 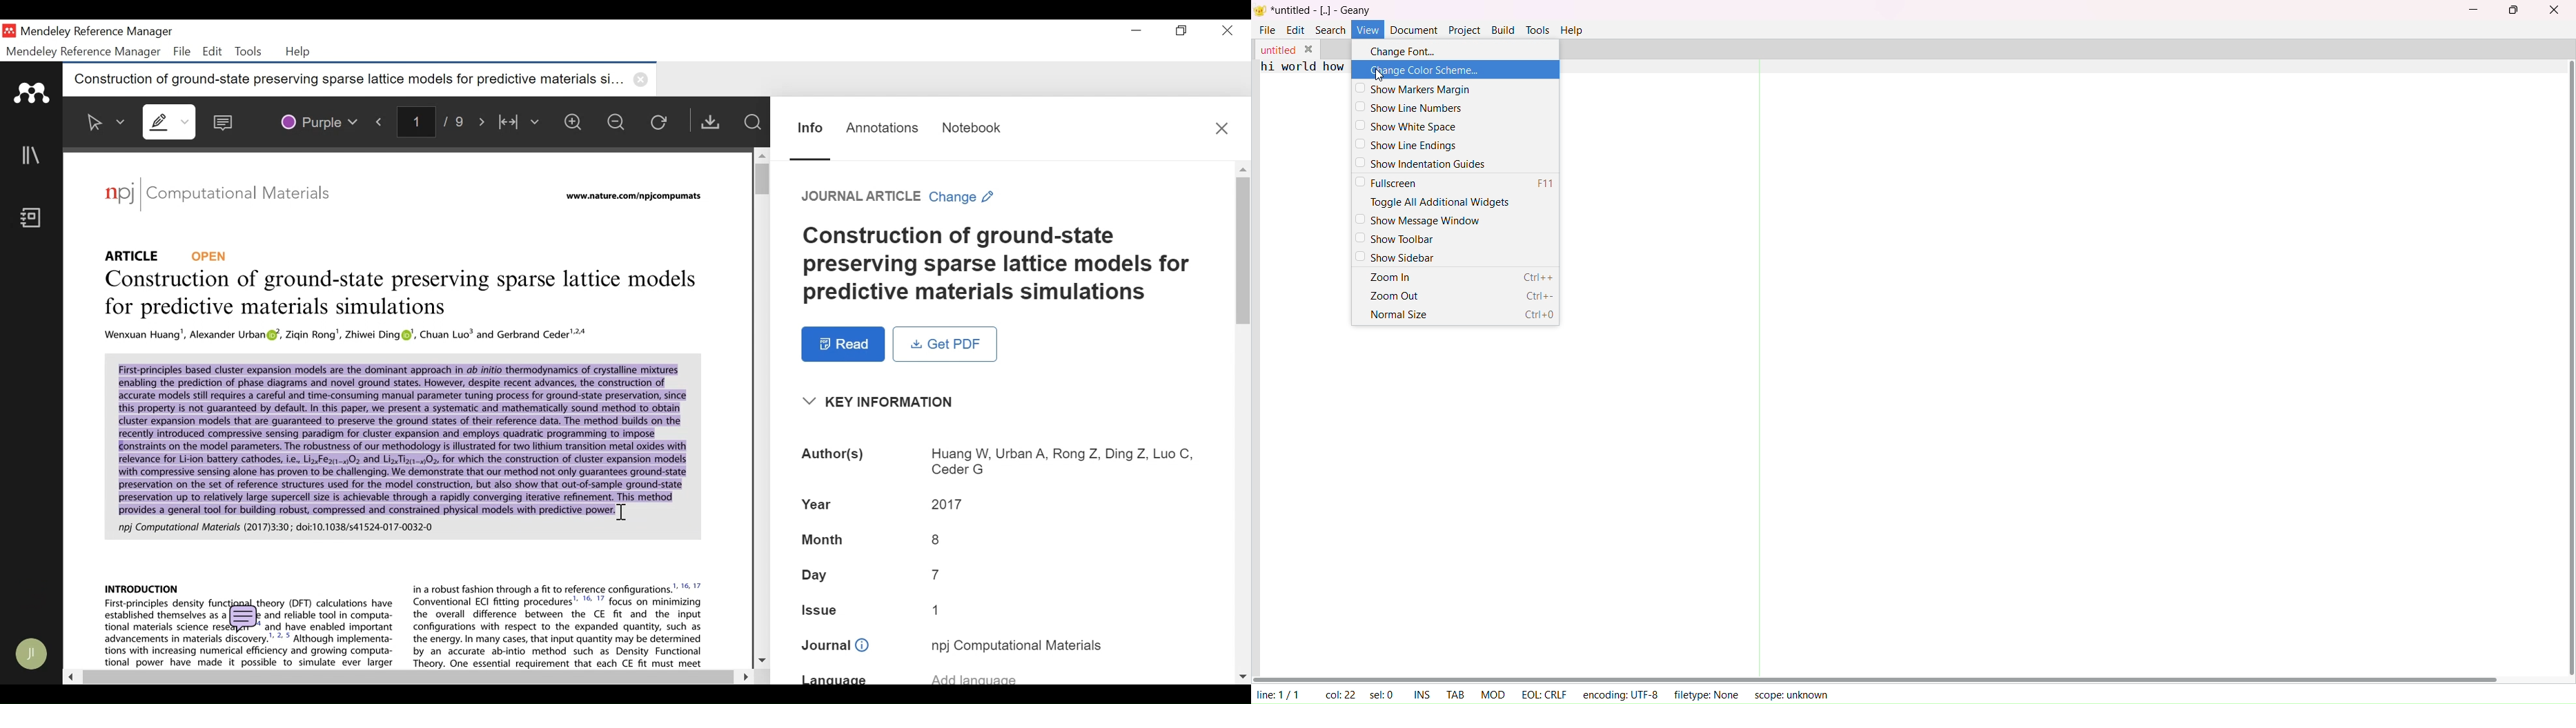 I want to click on Restore, so click(x=1183, y=31).